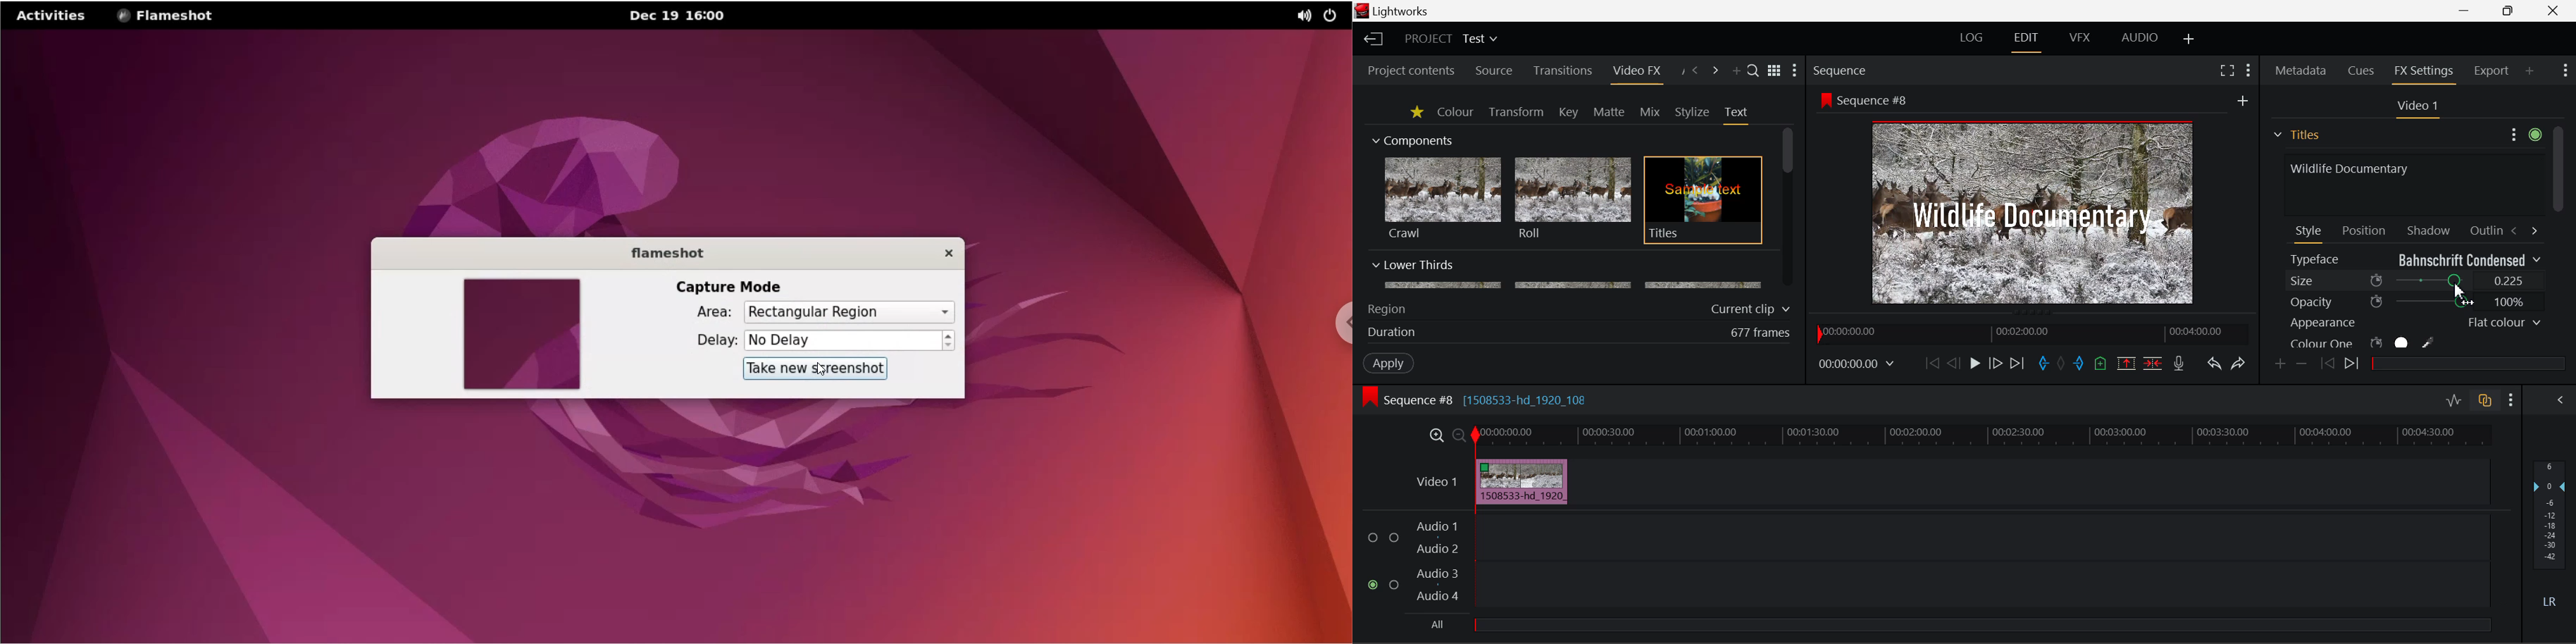  Describe the element at coordinates (2453, 399) in the screenshot. I see `Toggle audio levels editing` at that location.